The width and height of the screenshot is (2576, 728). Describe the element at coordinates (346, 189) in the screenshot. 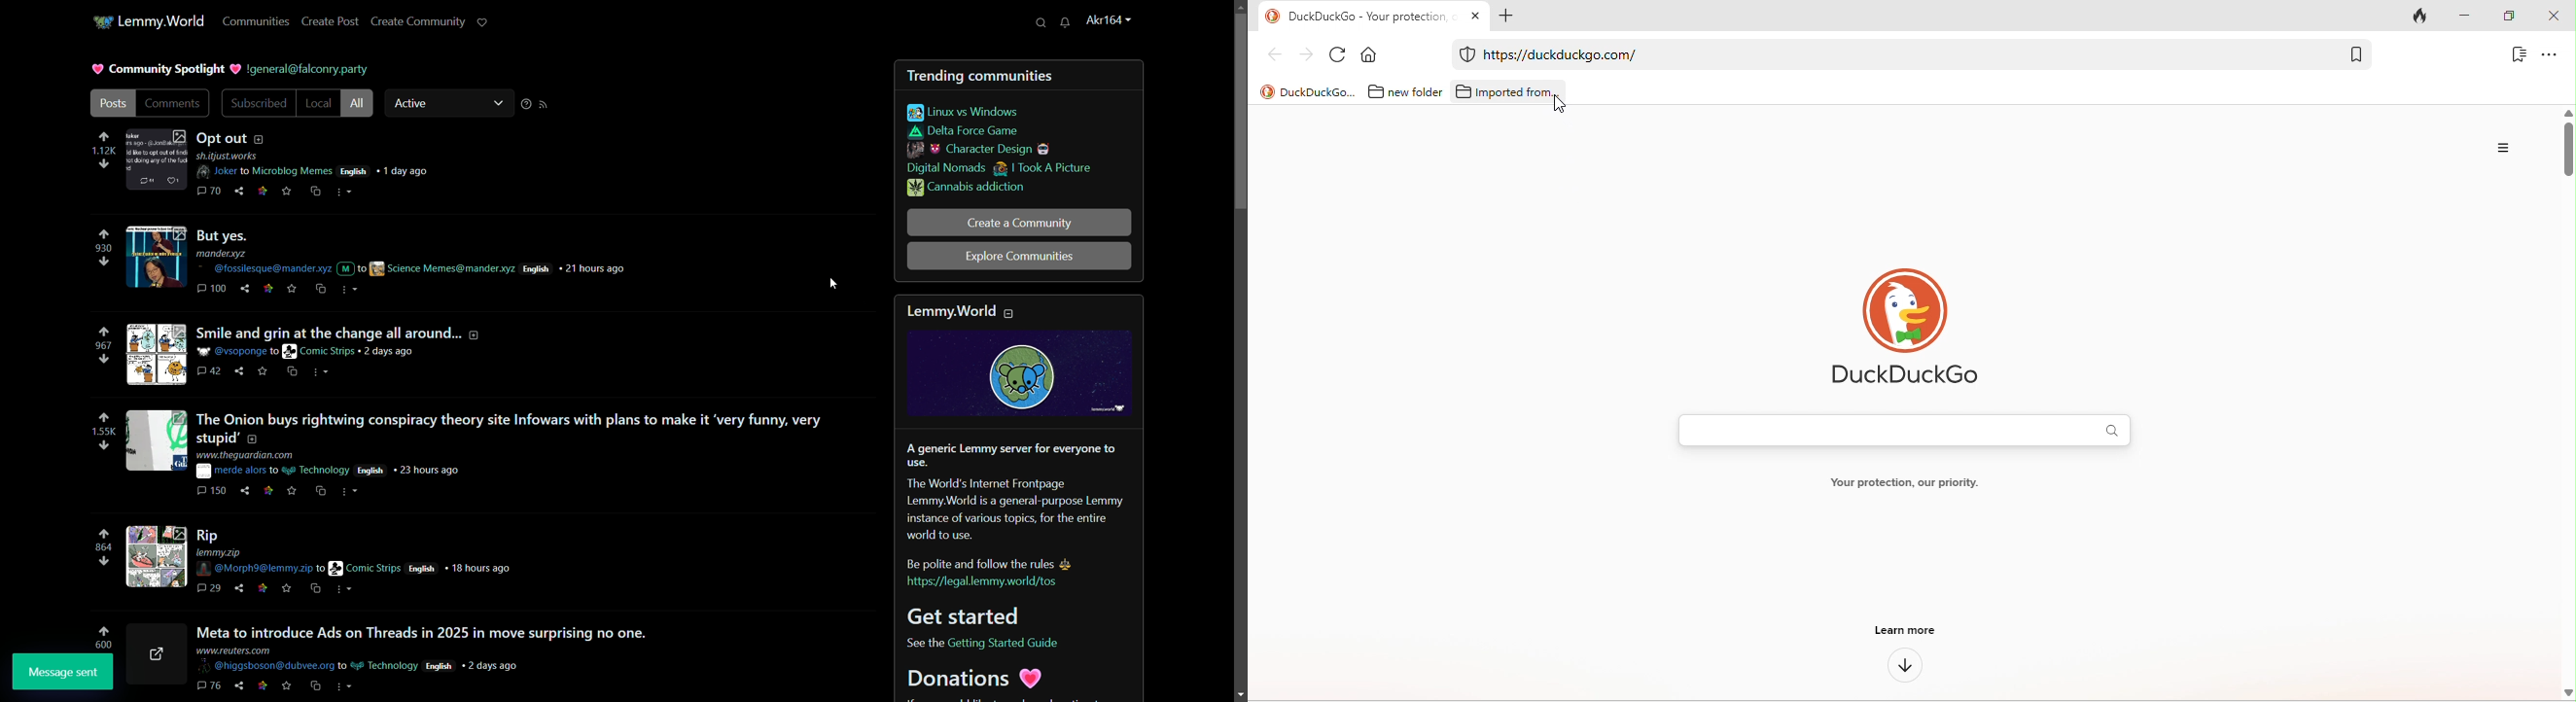

I see `more` at that location.